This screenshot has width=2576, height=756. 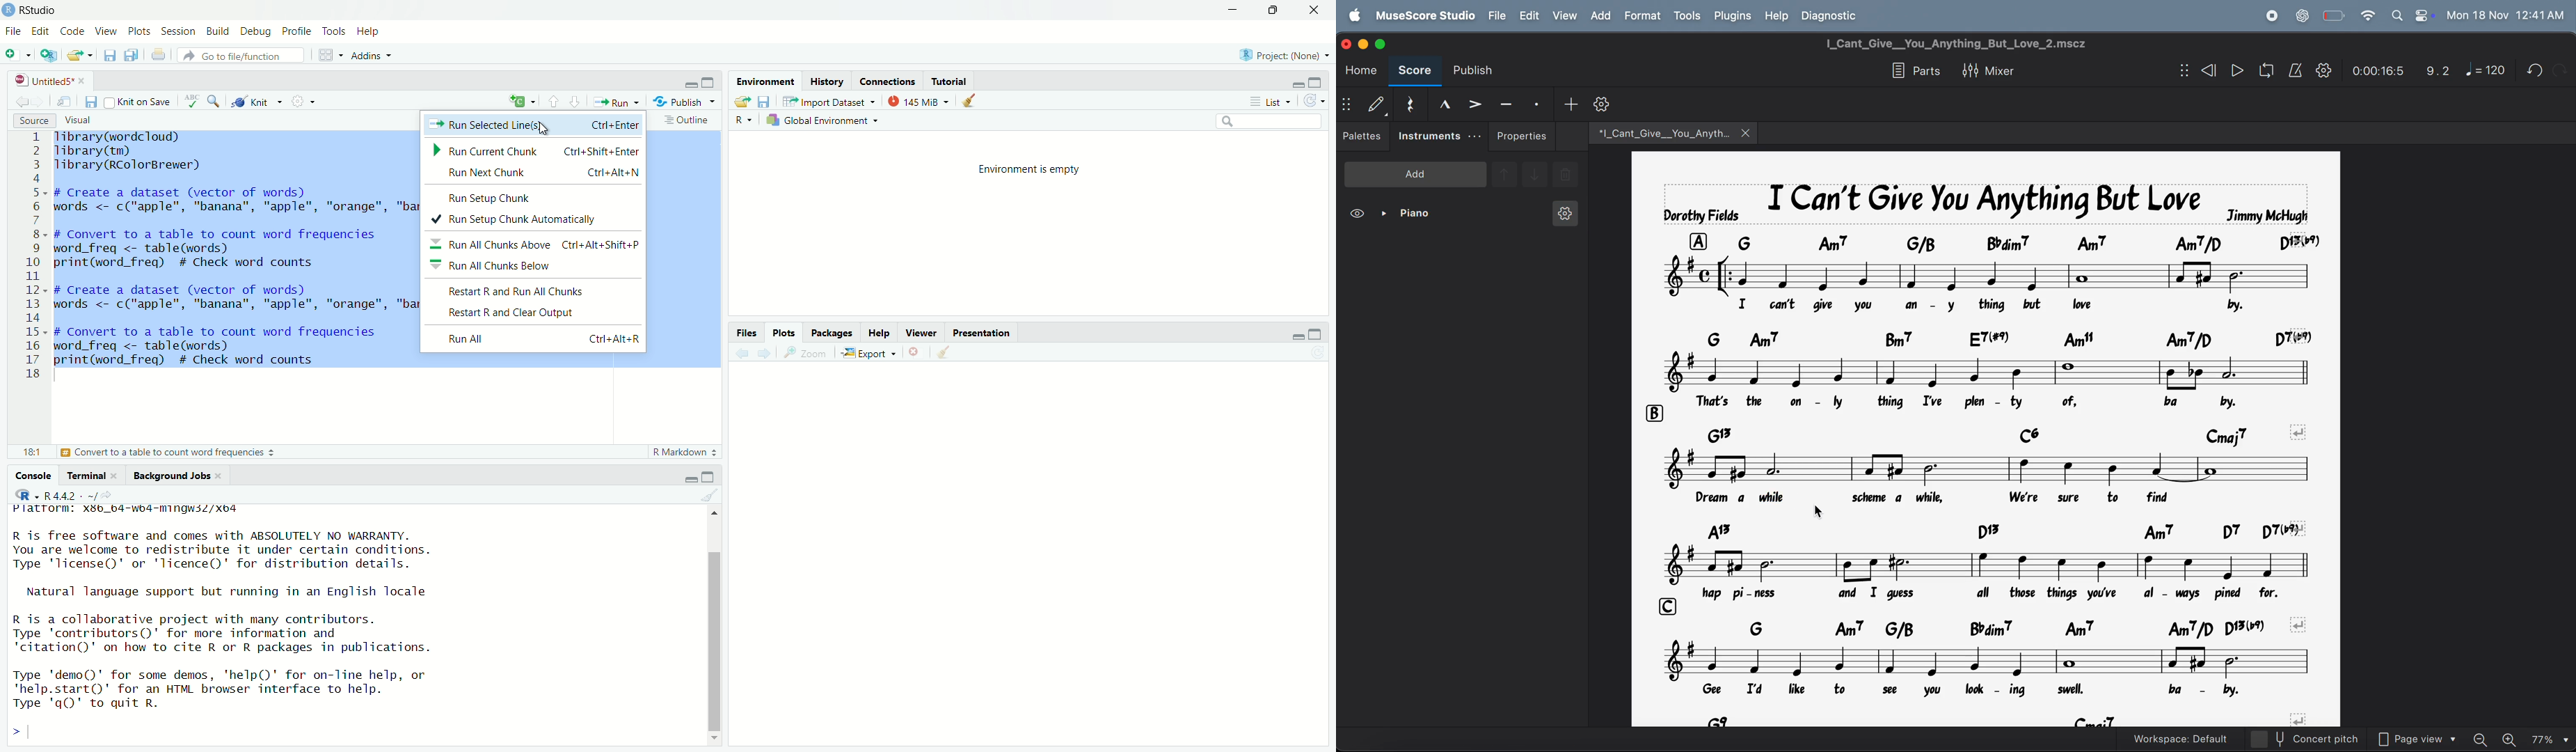 I want to click on Code, so click(x=72, y=32).